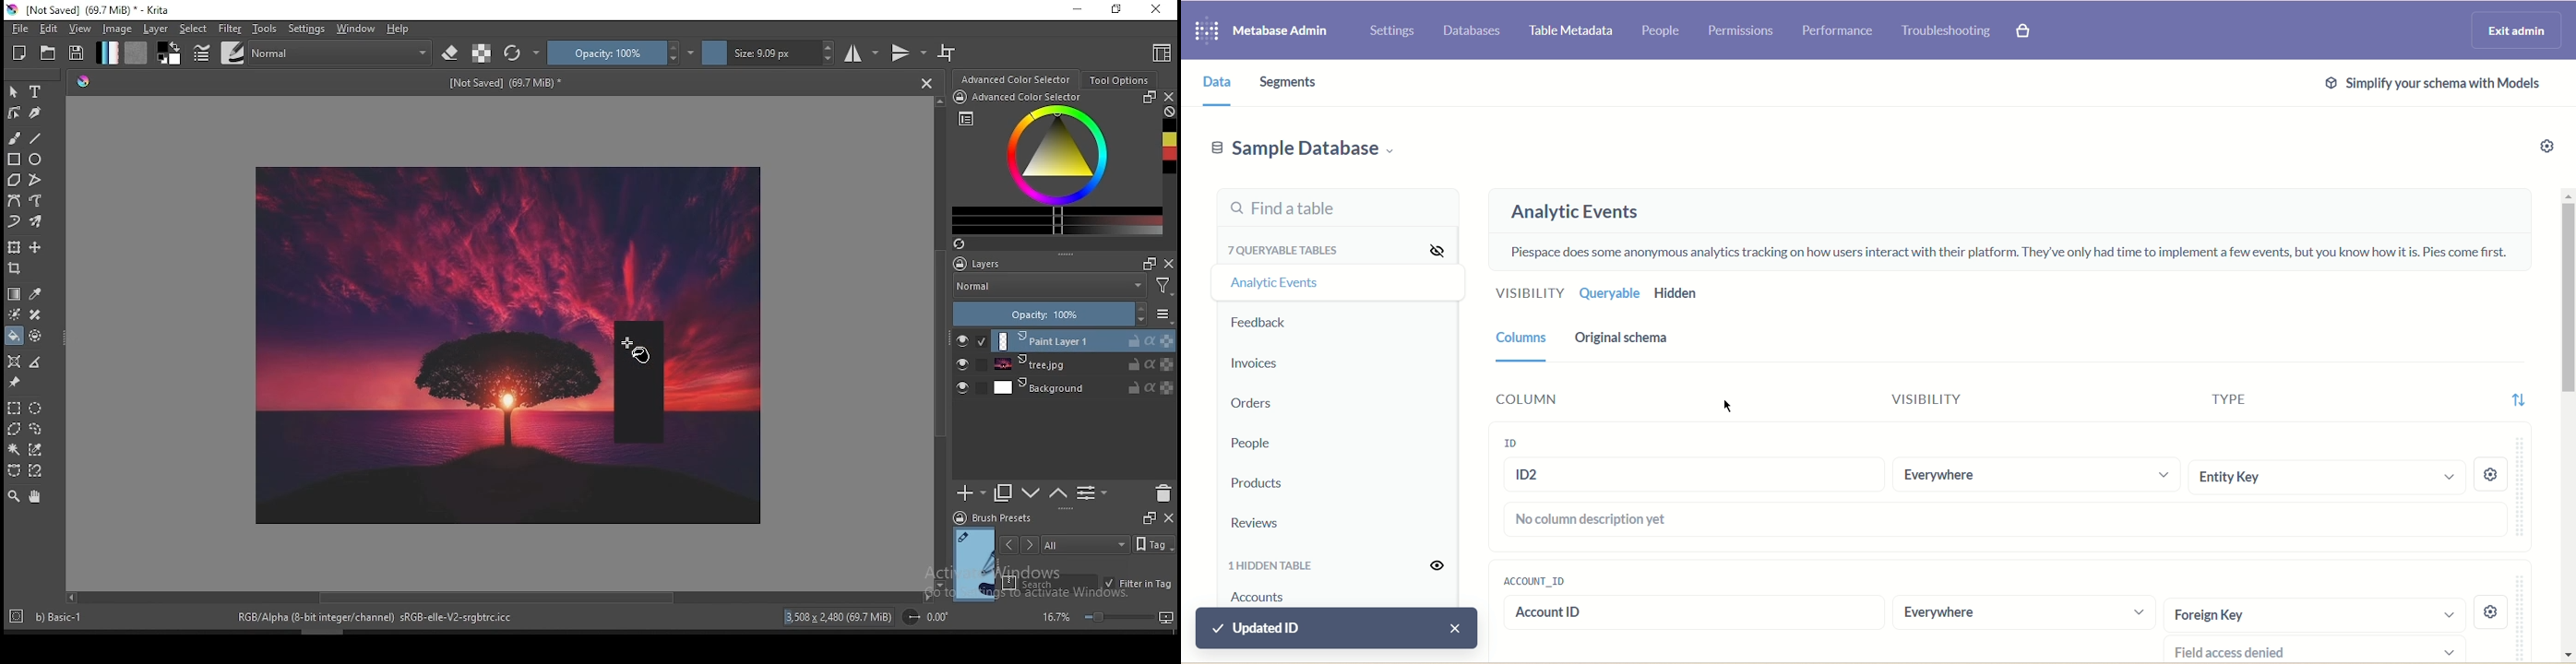  I want to click on zoom tool, so click(14, 497).